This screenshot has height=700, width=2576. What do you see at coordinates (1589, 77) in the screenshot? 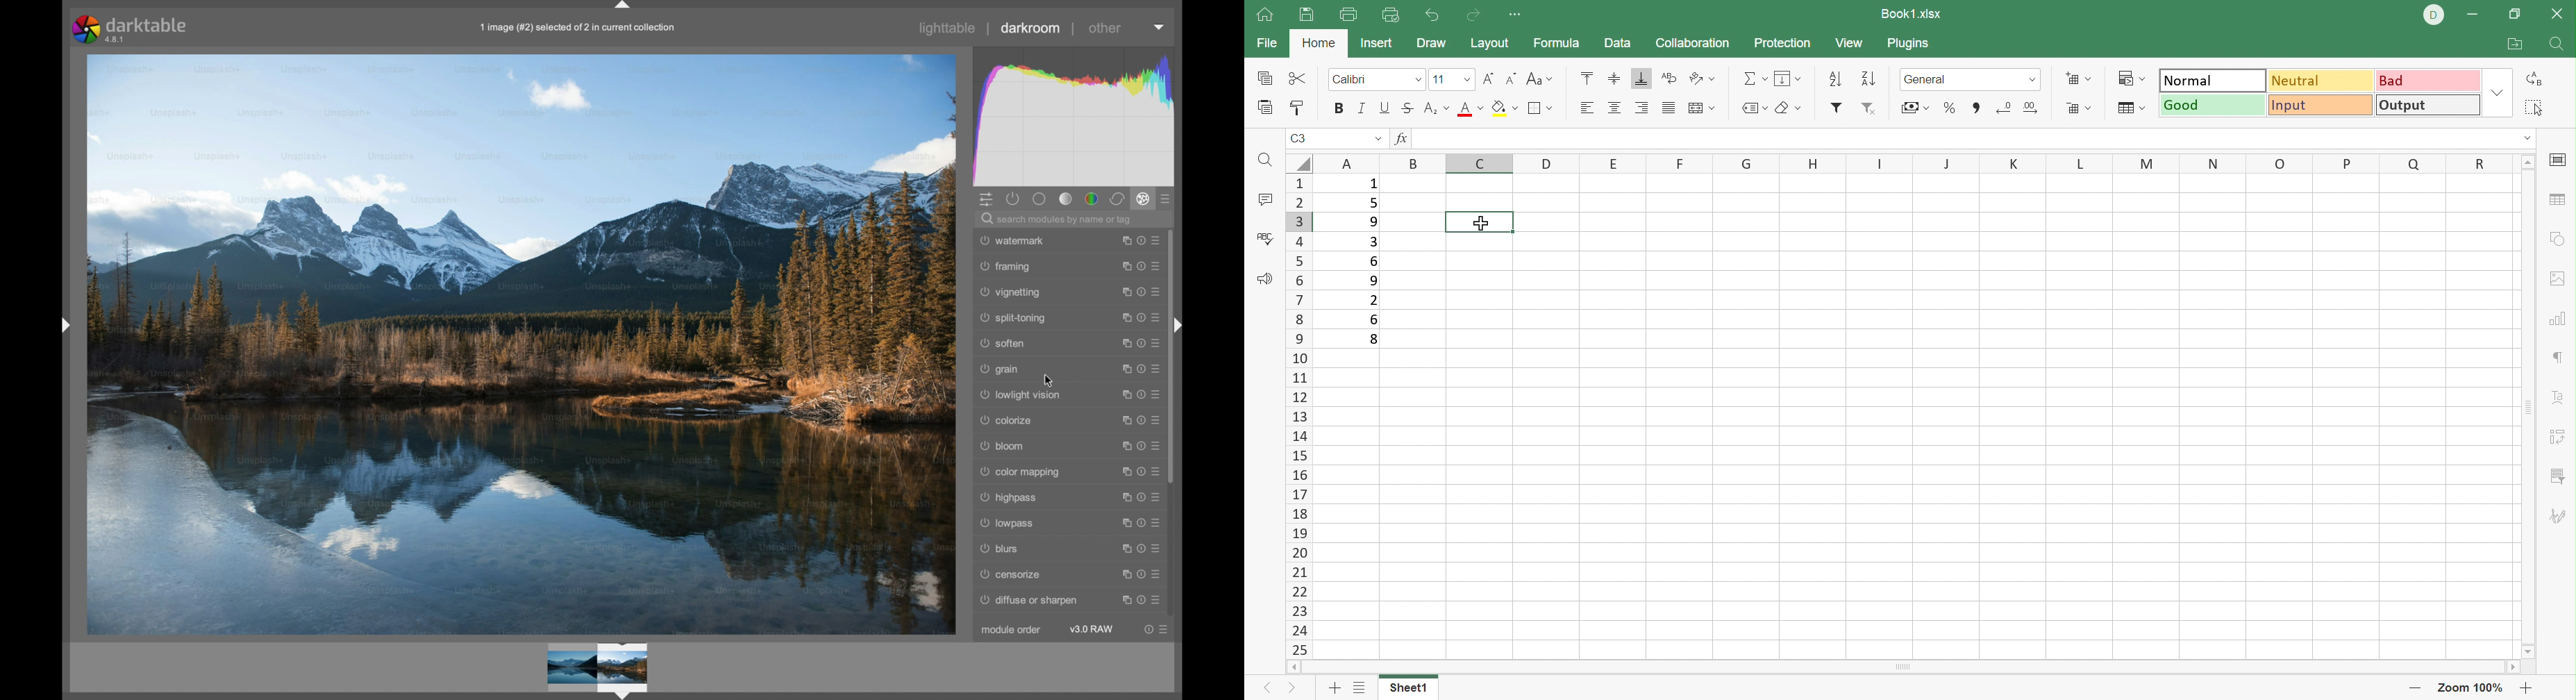
I see `Align Top` at bounding box center [1589, 77].